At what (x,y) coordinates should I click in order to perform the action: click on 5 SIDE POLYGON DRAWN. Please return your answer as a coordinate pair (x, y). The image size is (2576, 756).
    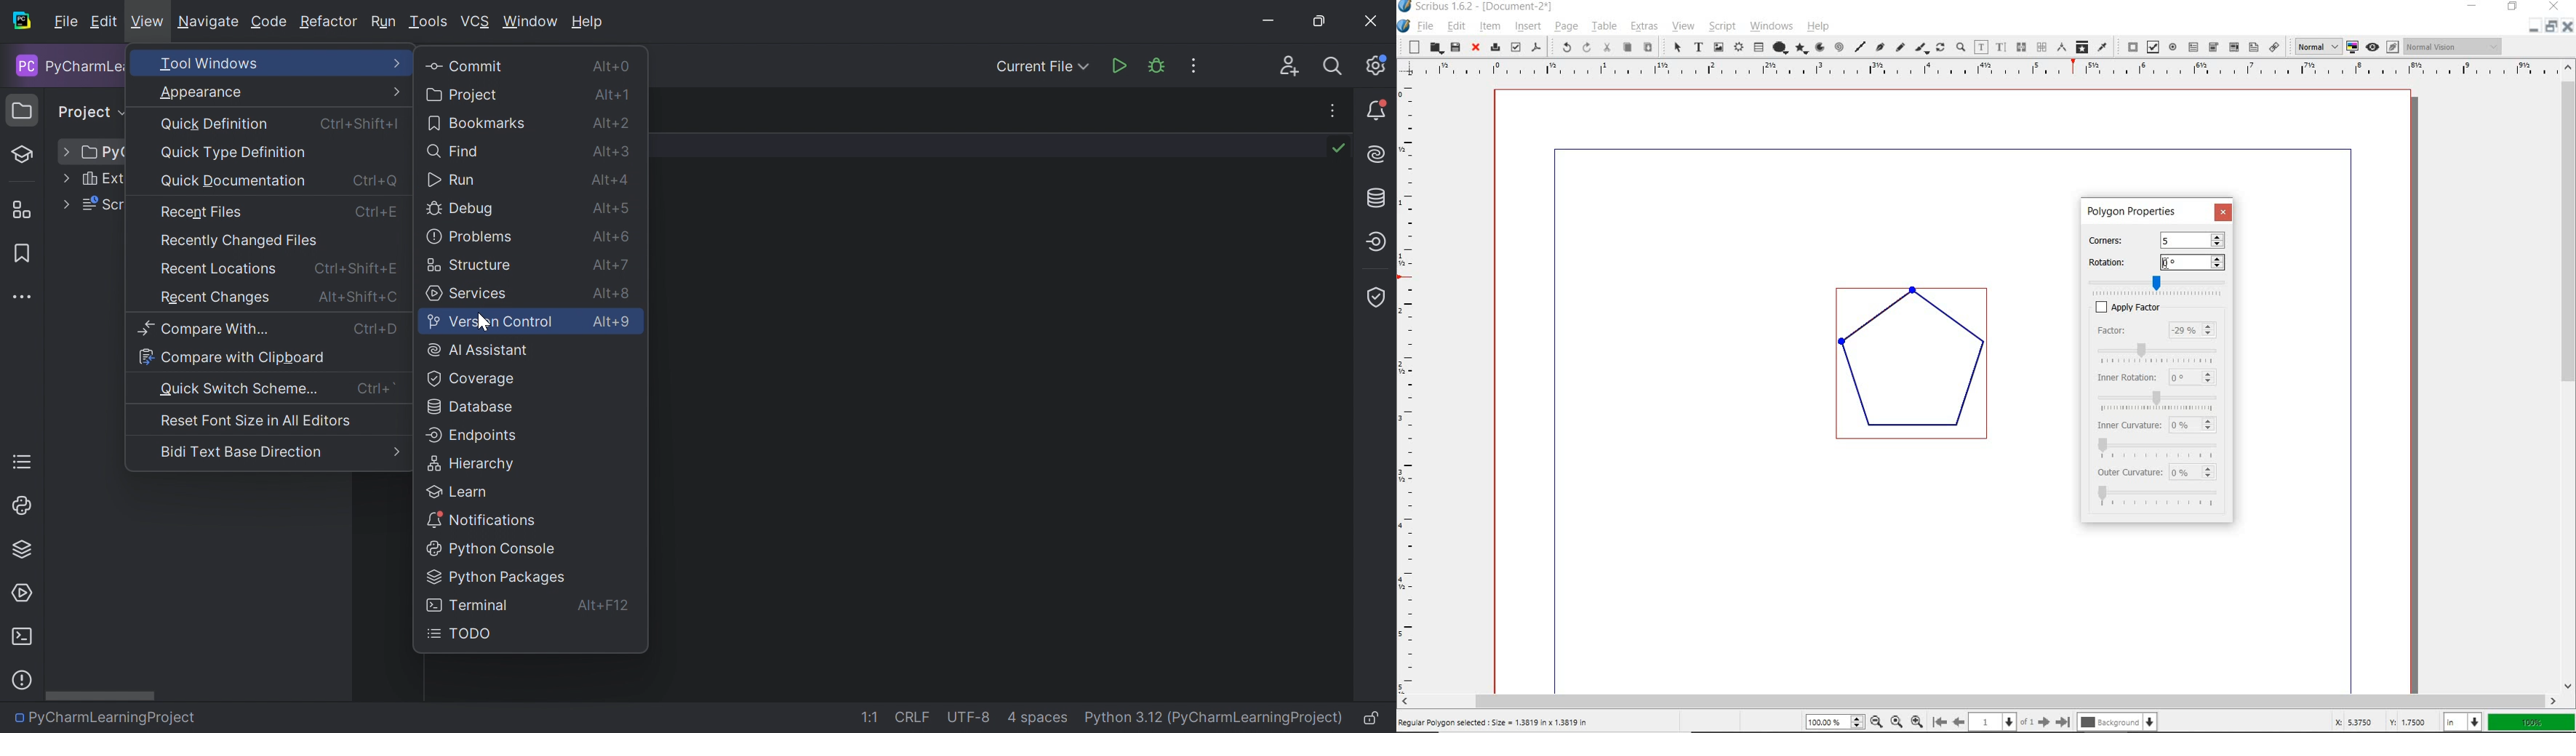
    Looking at the image, I should click on (1922, 371).